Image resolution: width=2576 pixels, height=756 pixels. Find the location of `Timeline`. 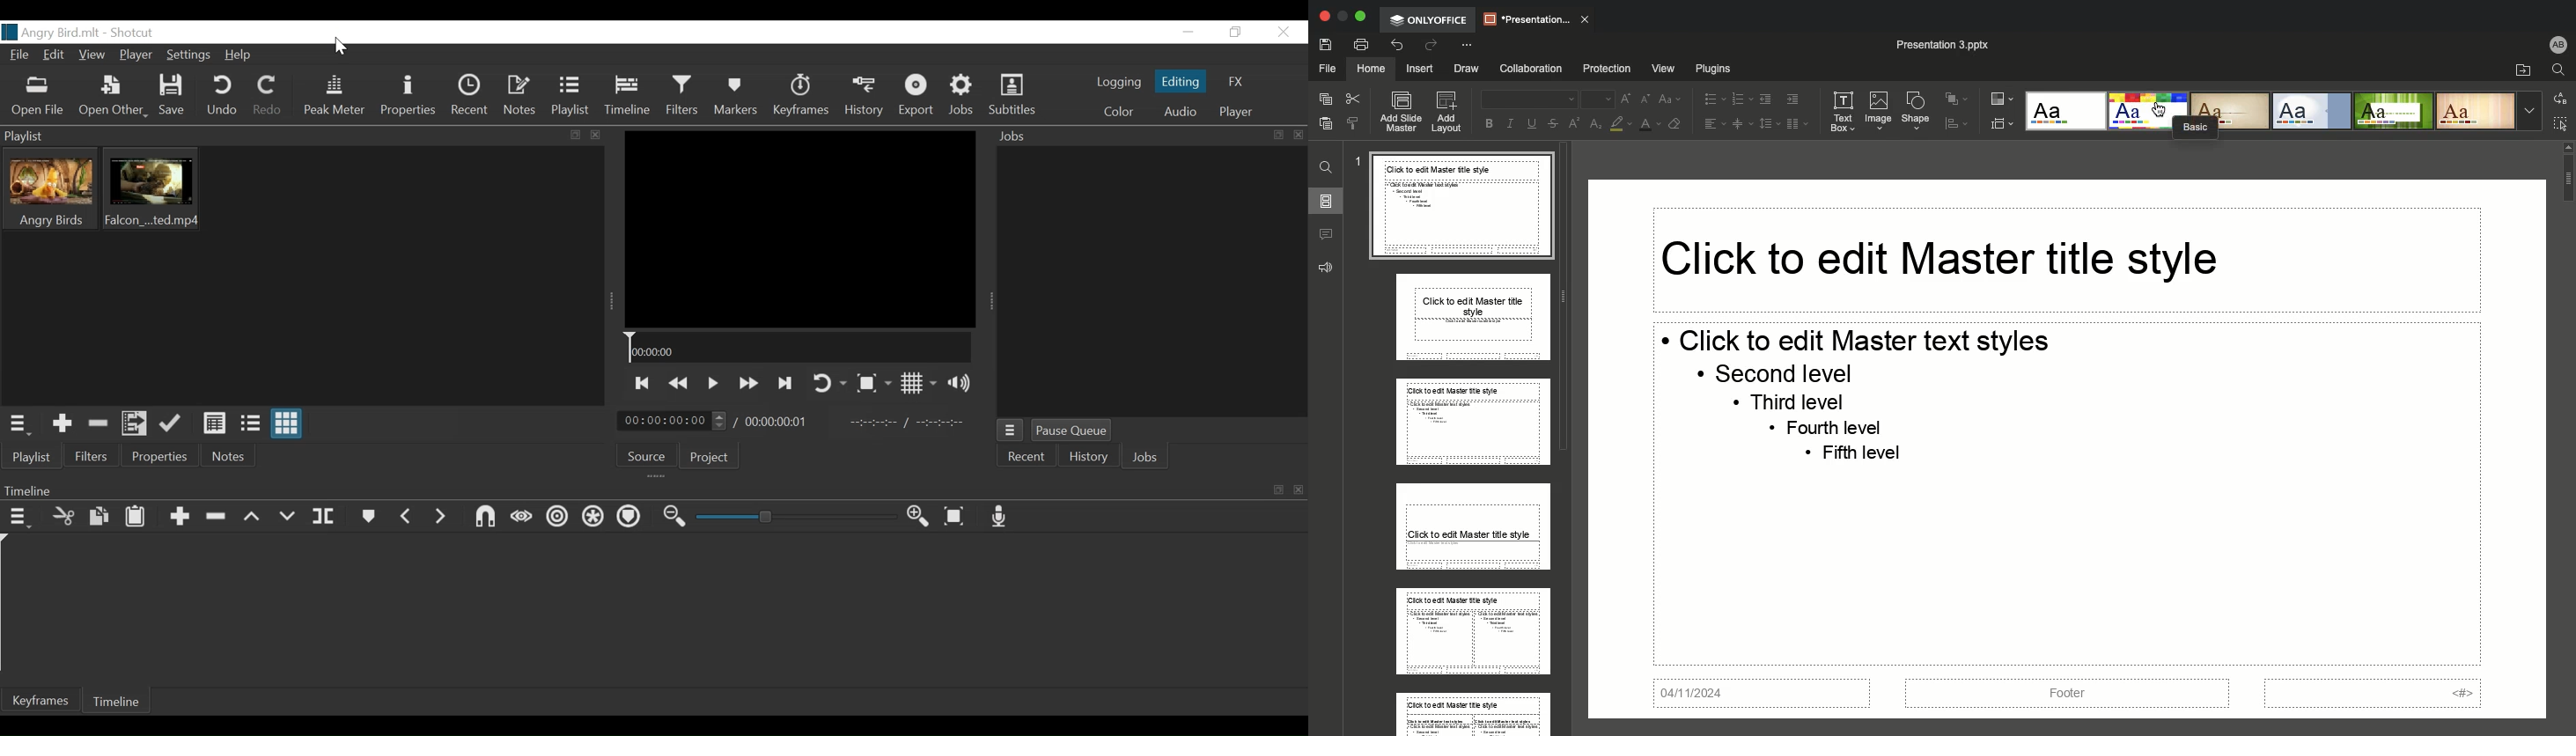

Timeline is located at coordinates (627, 97).